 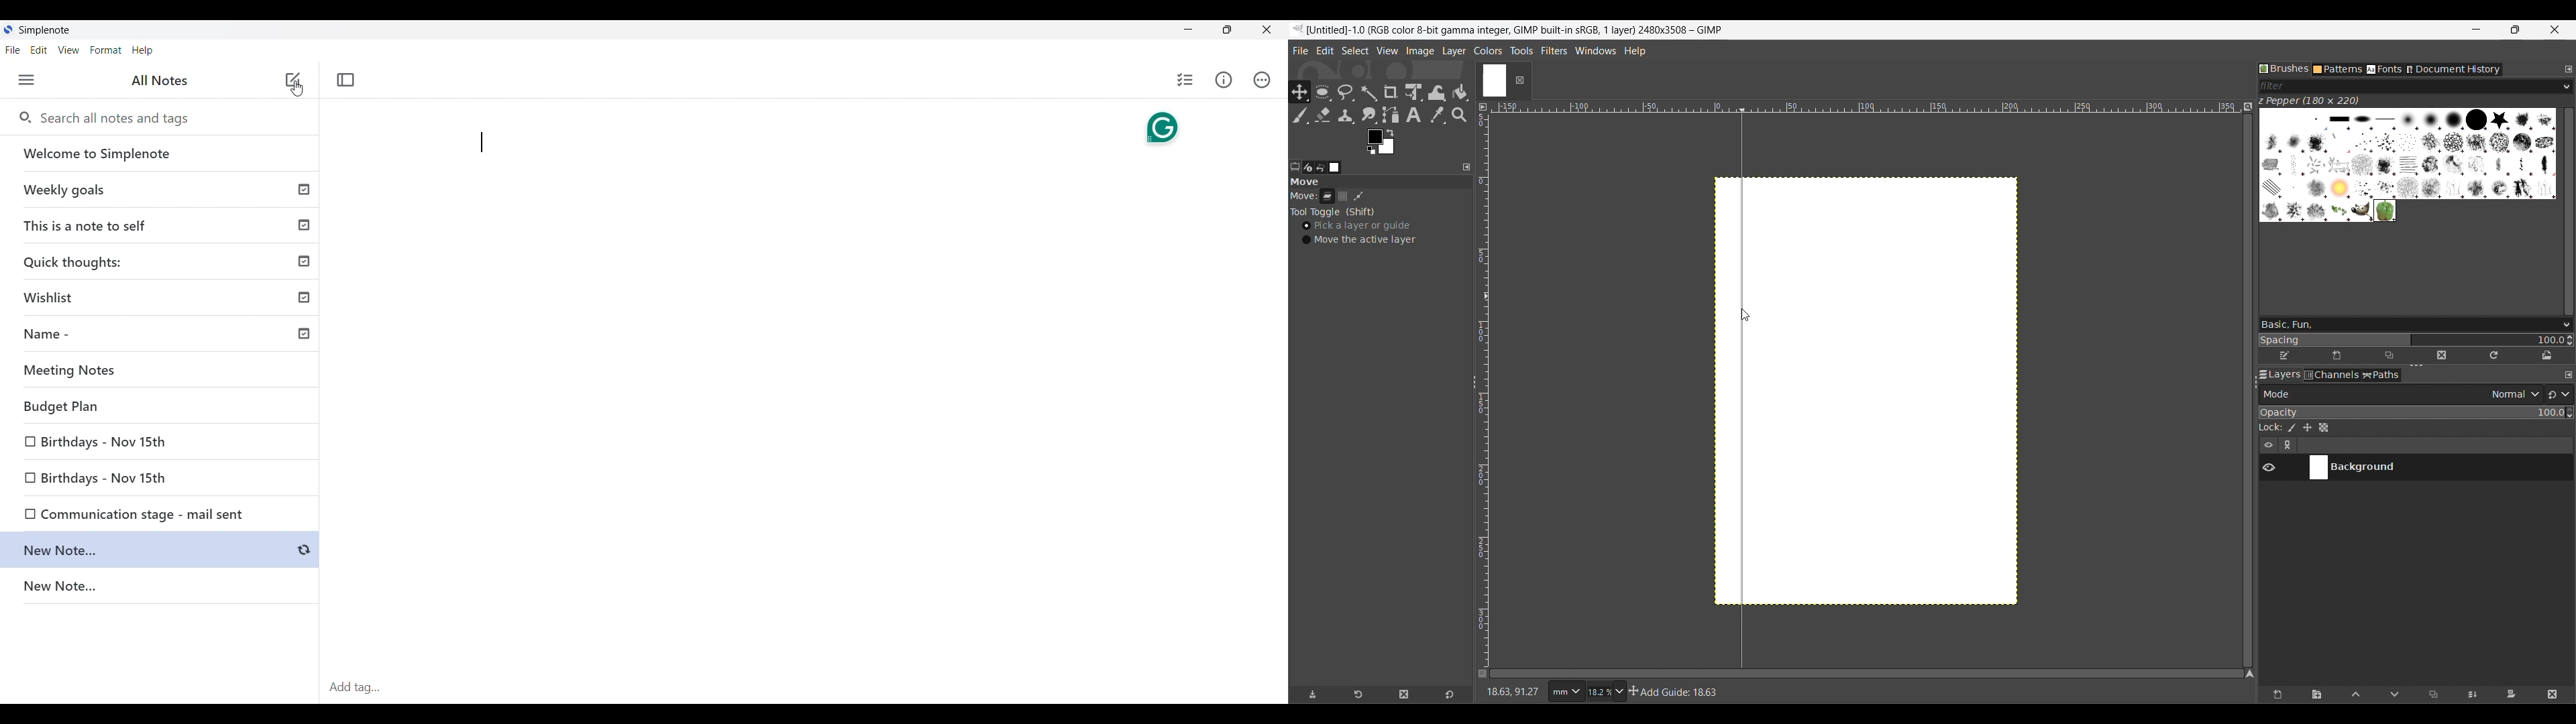 What do you see at coordinates (1224, 80) in the screenshot?
I see `Info` at bounding box center [1224, 80].